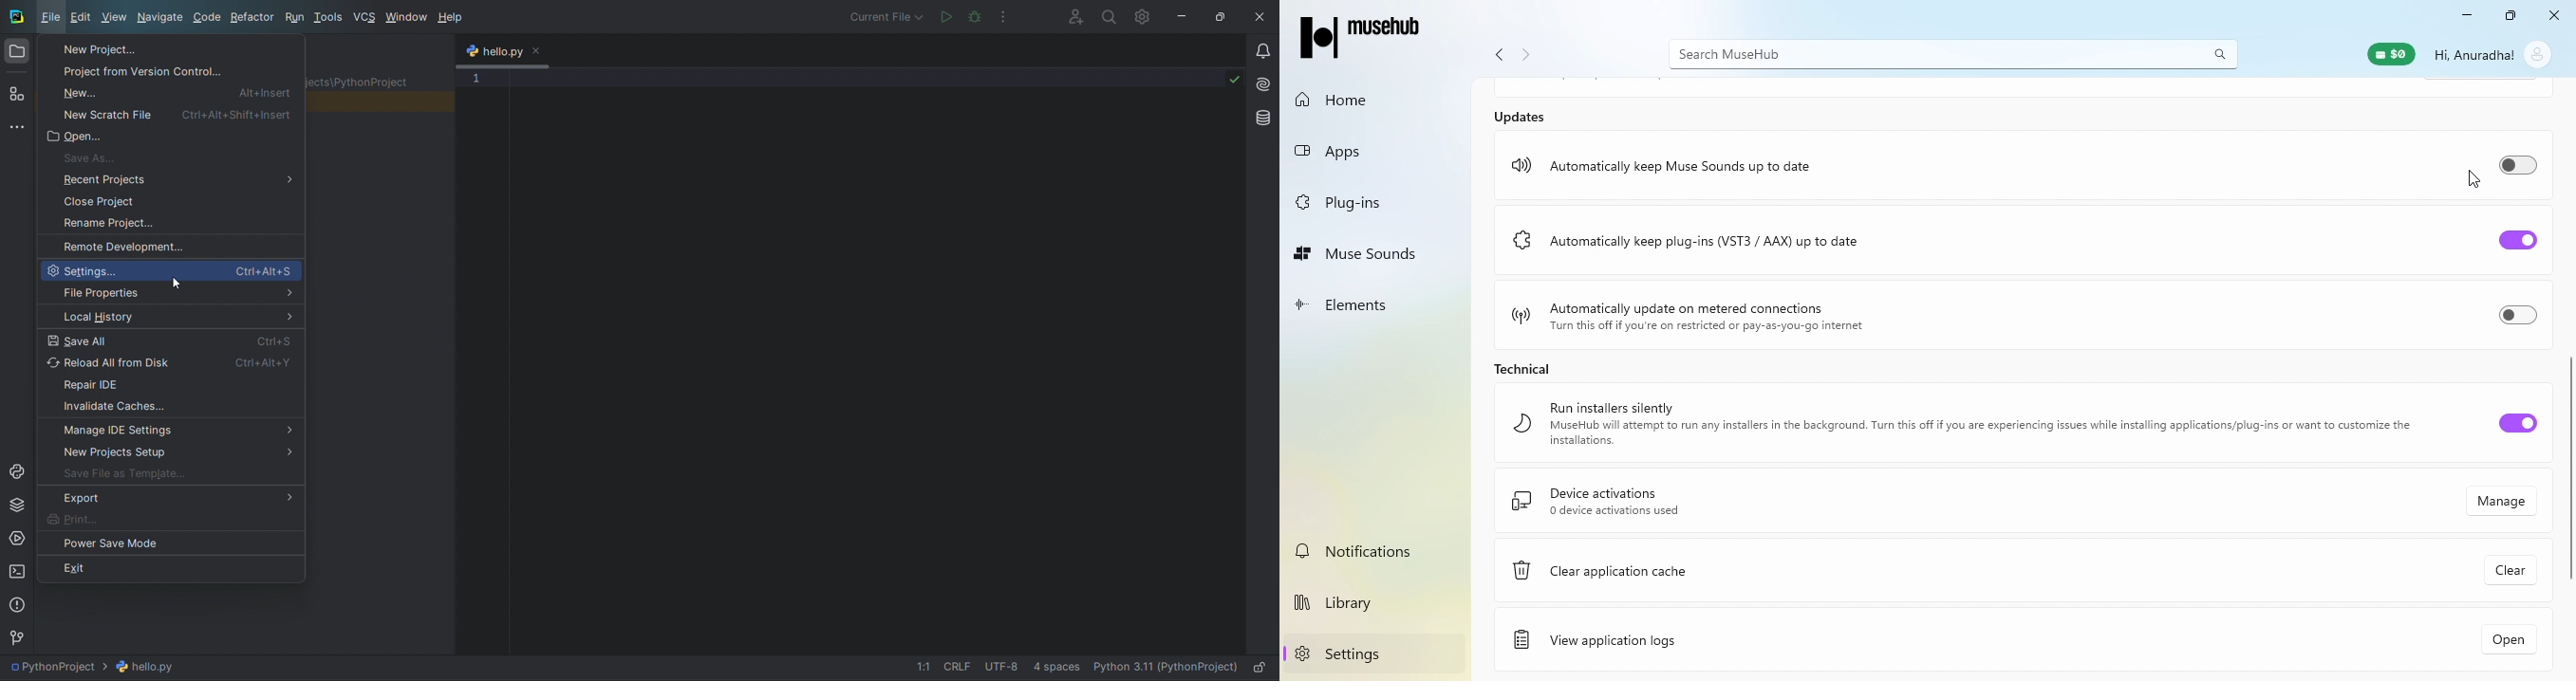  Describe the element at coordinates (17, 505) in the screenshot. I see `python package` at that location.